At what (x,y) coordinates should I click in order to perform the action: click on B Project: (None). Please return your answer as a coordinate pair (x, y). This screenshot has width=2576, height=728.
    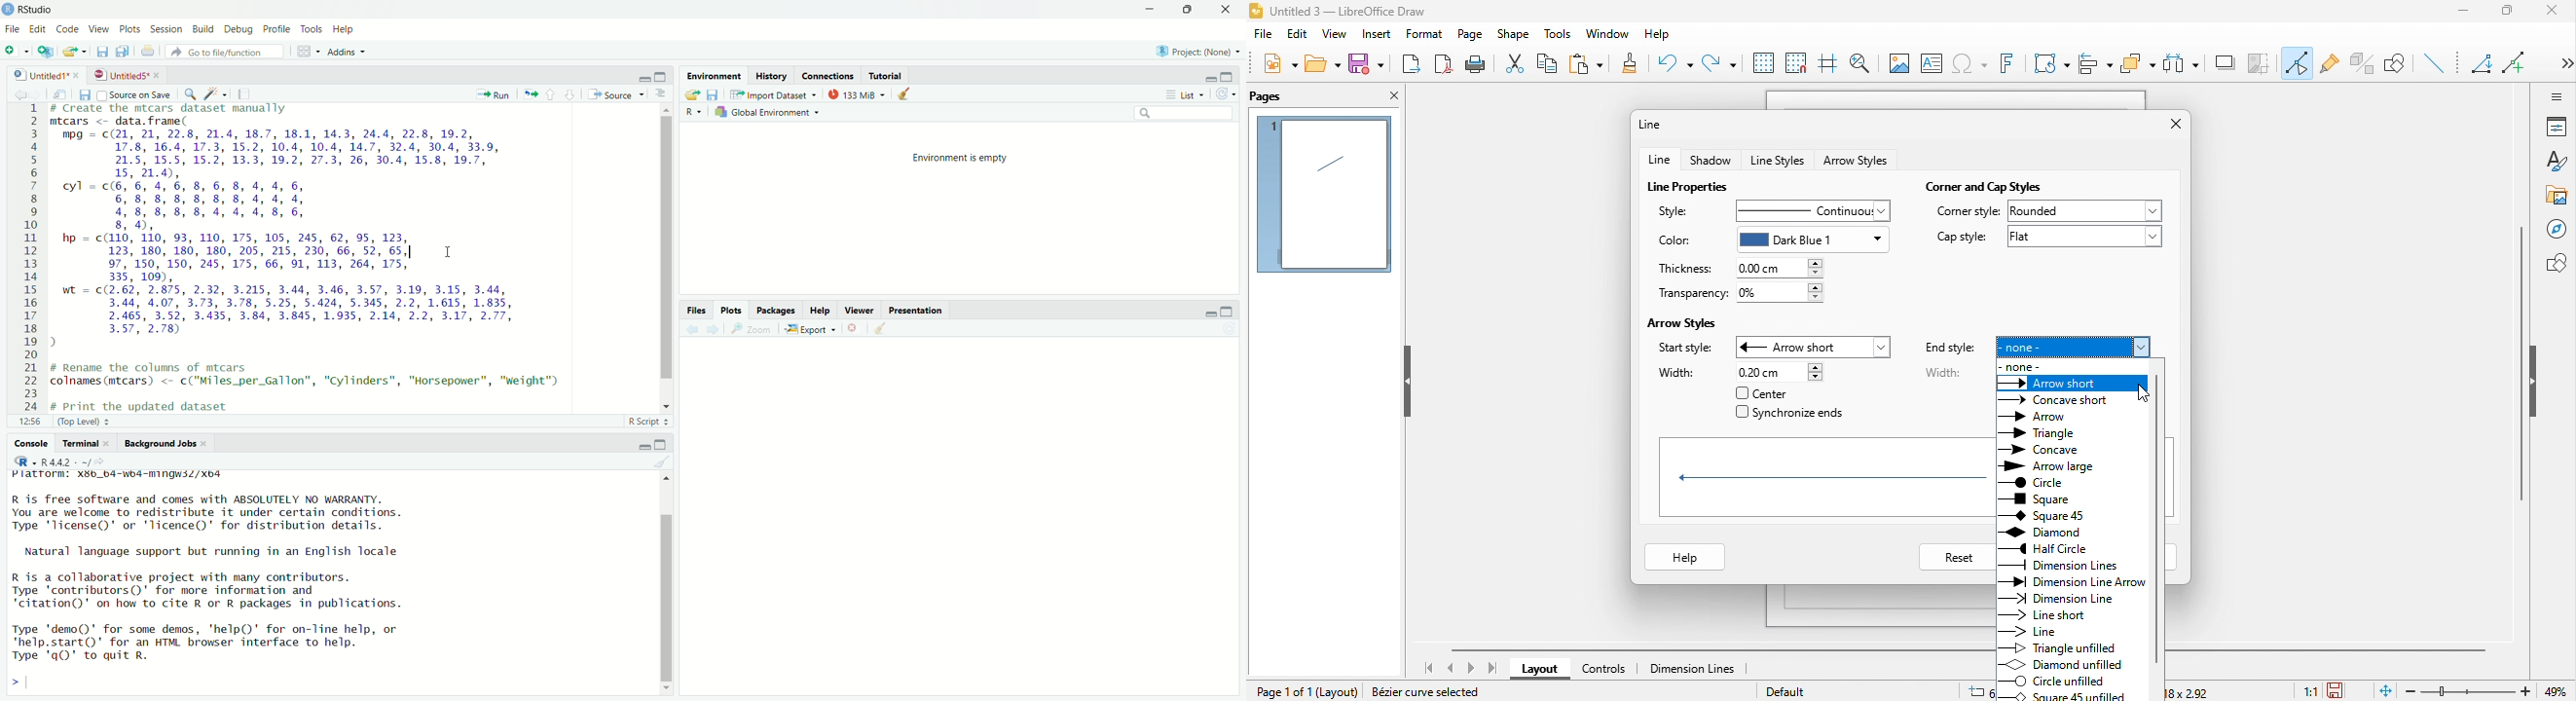
    Looking at the image, I should click on (1195, 52).